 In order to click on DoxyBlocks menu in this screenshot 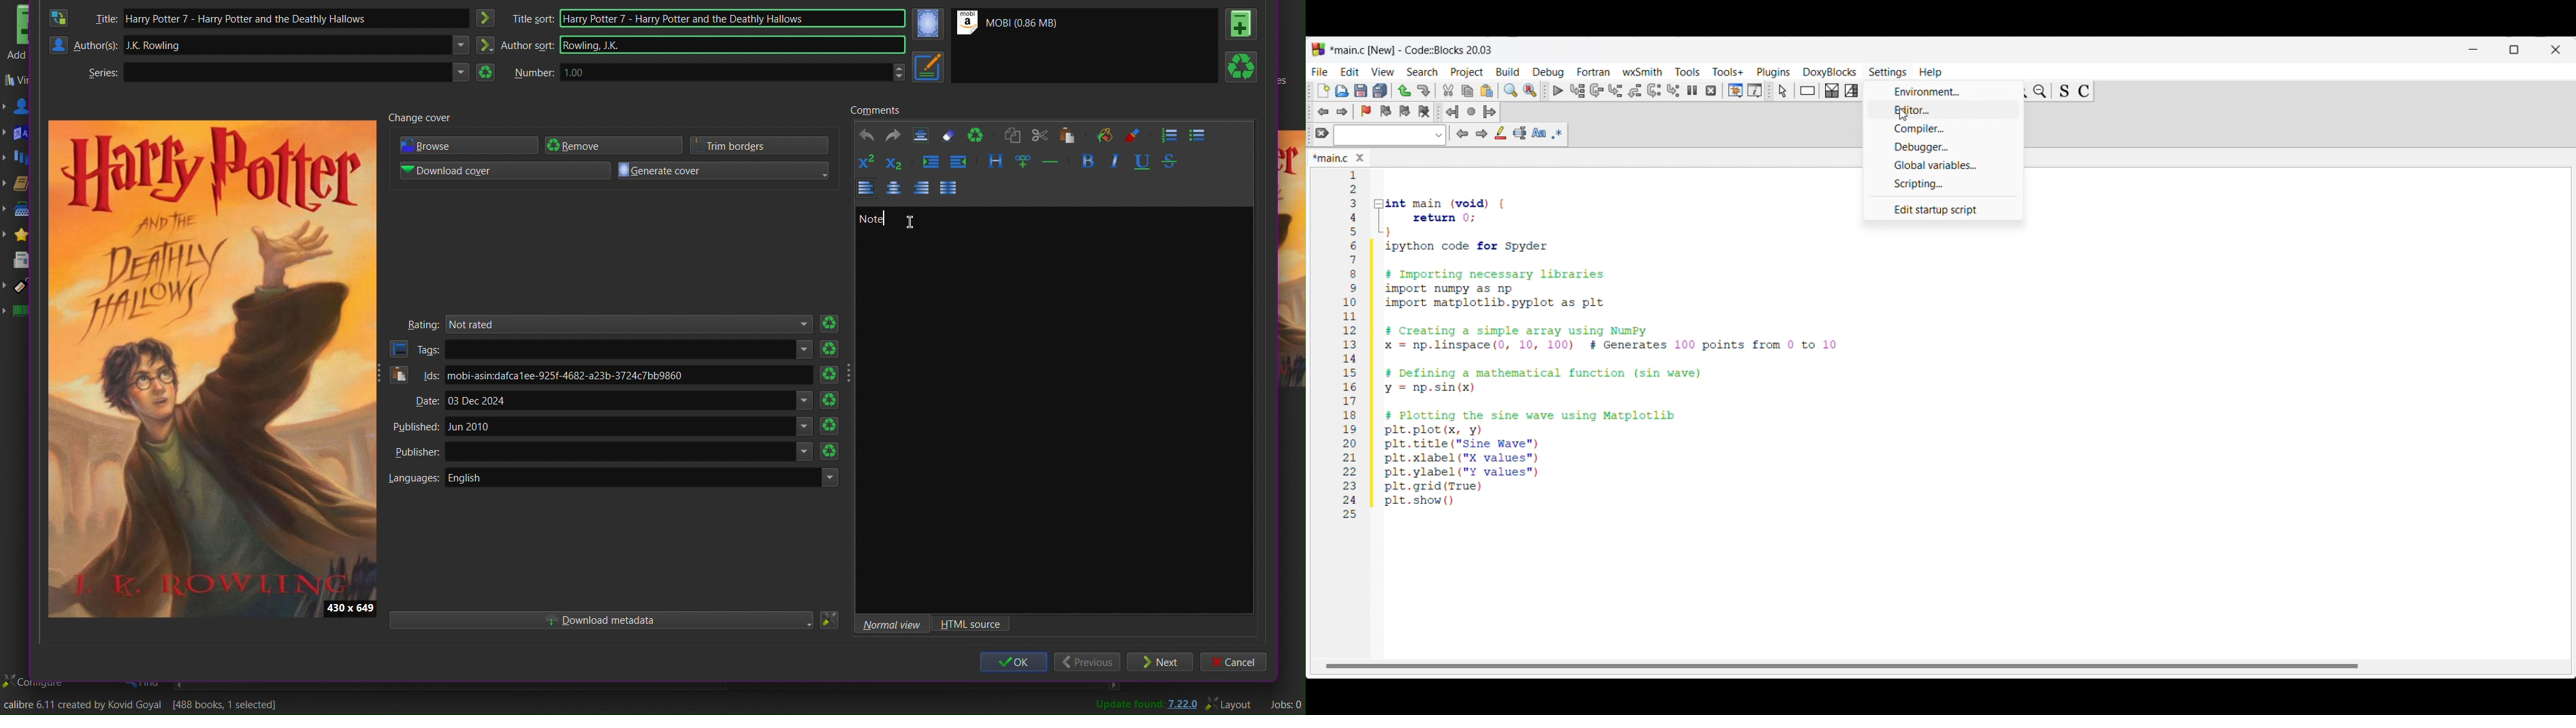, I will do `click(1830, 72)`.